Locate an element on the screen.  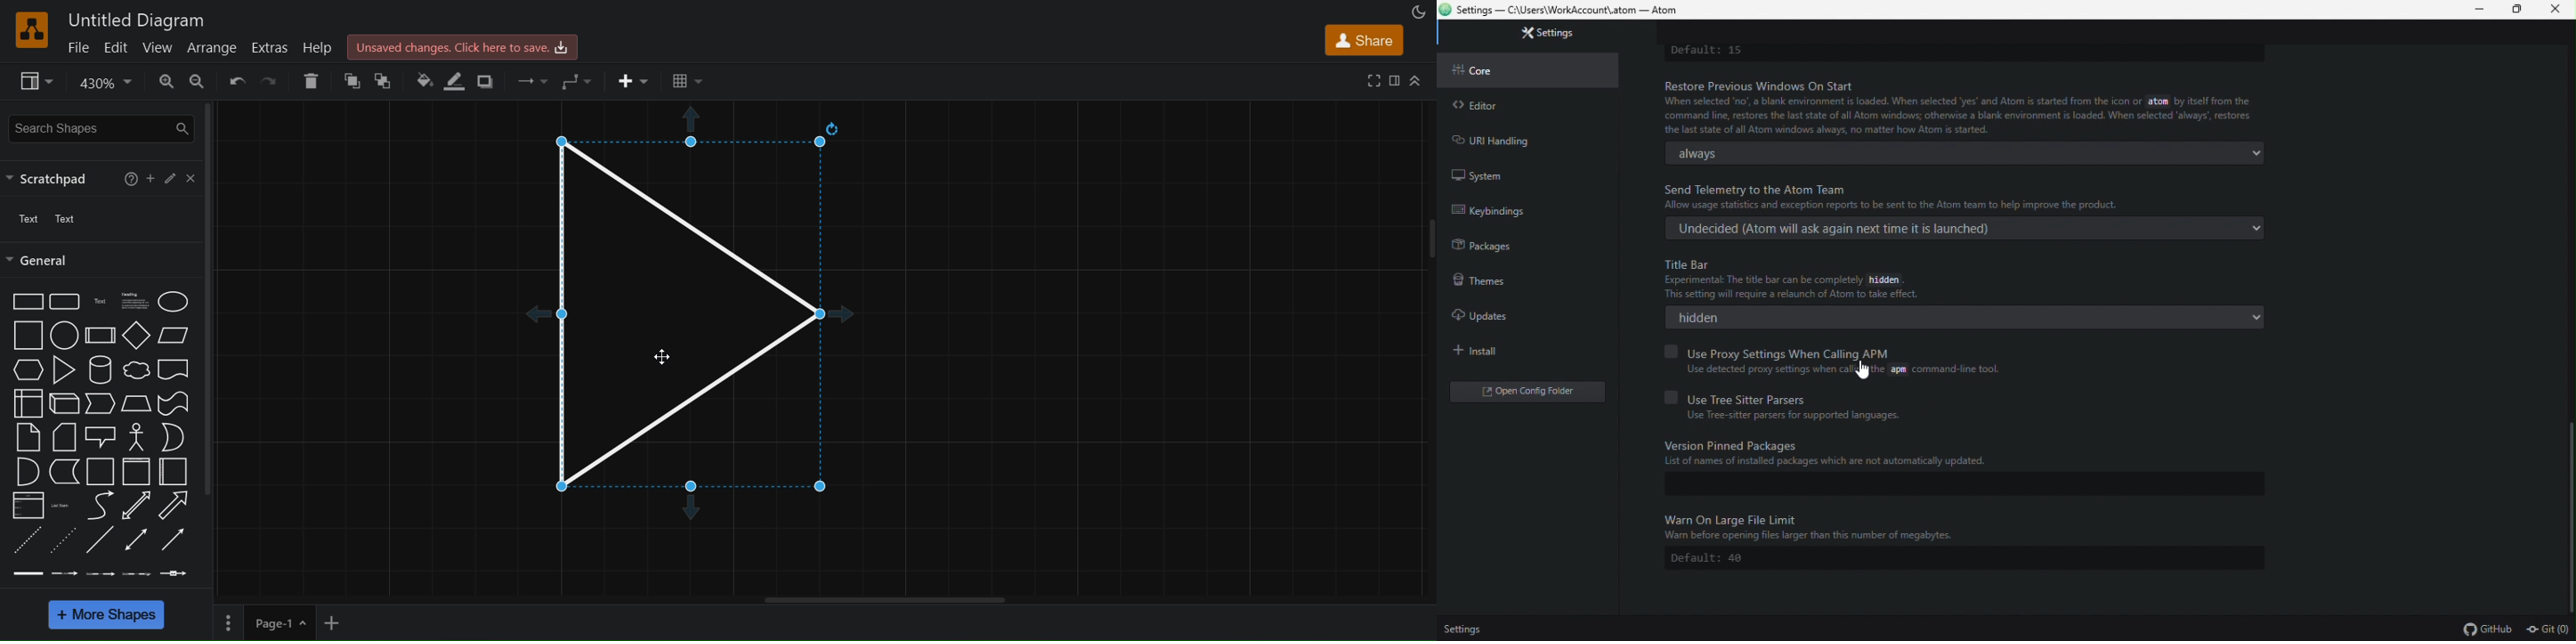
Use detected proxy settings when calling the apm command line tool is located at coordinates (1846, 370).